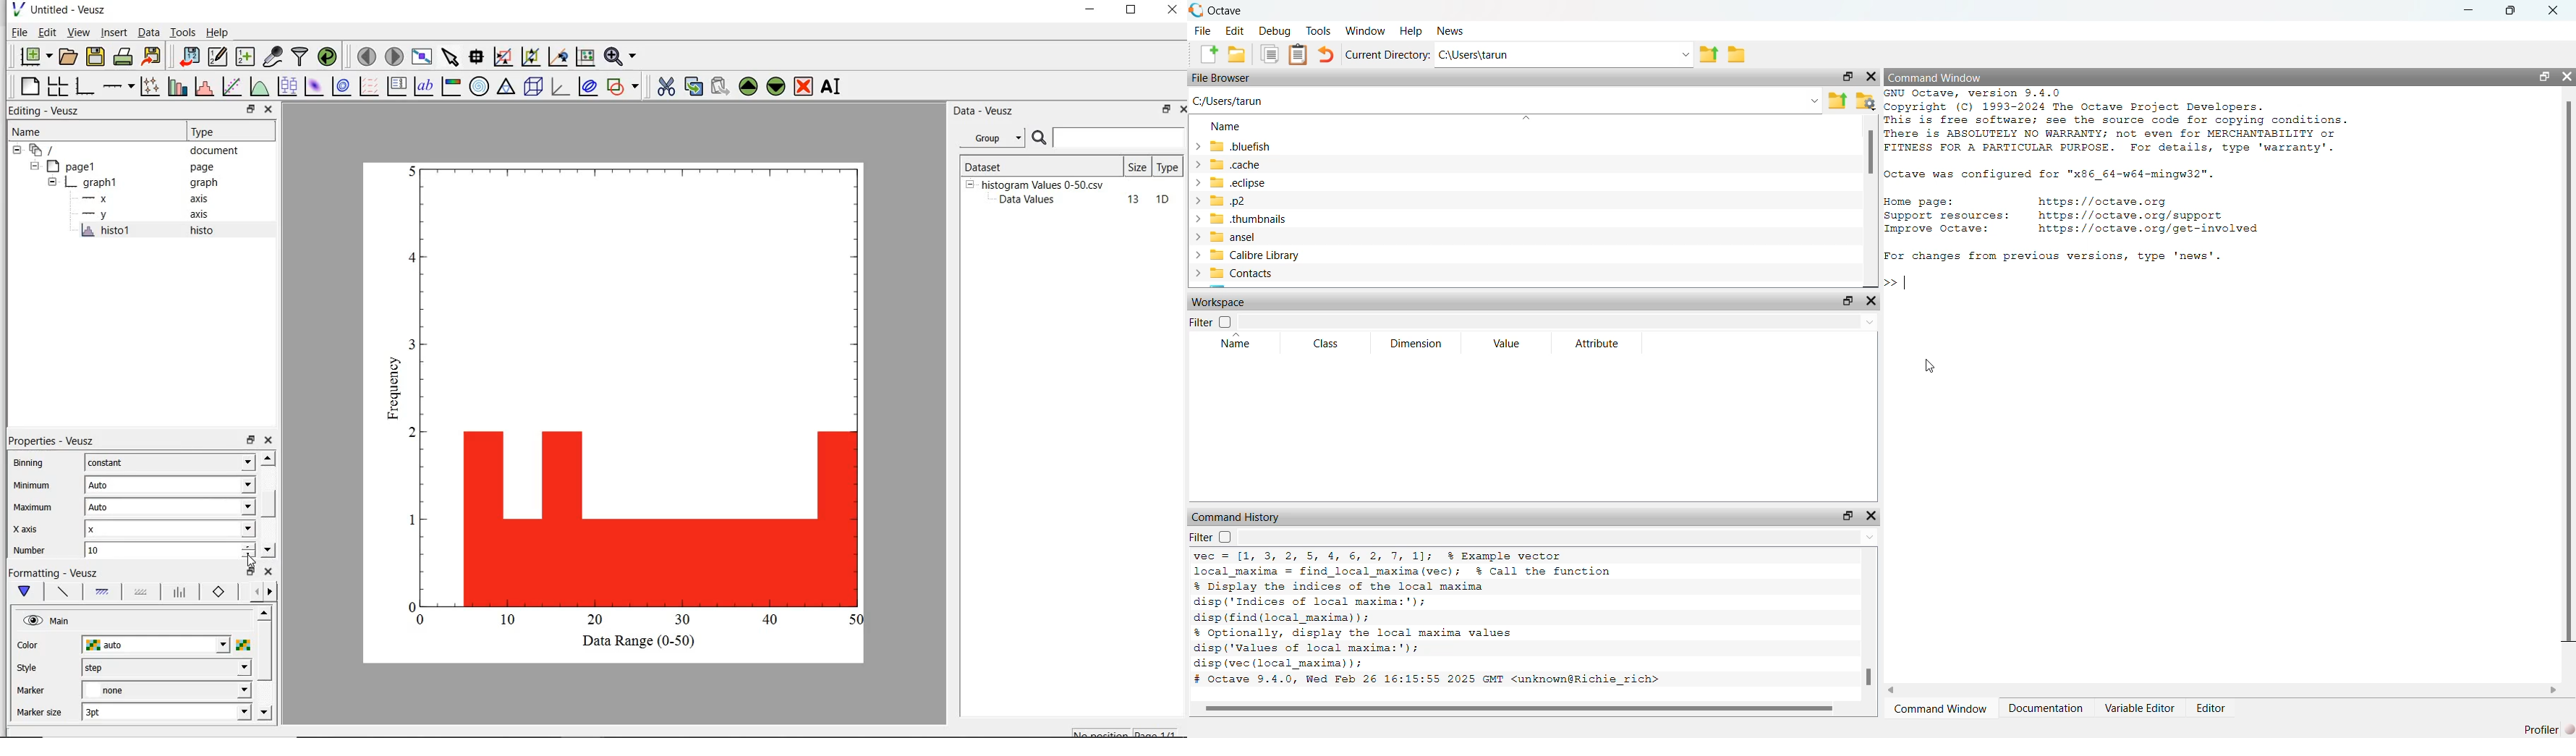 This screenshot has height=756, width=2576. I want to click on Command Window, so click(1934, 76).